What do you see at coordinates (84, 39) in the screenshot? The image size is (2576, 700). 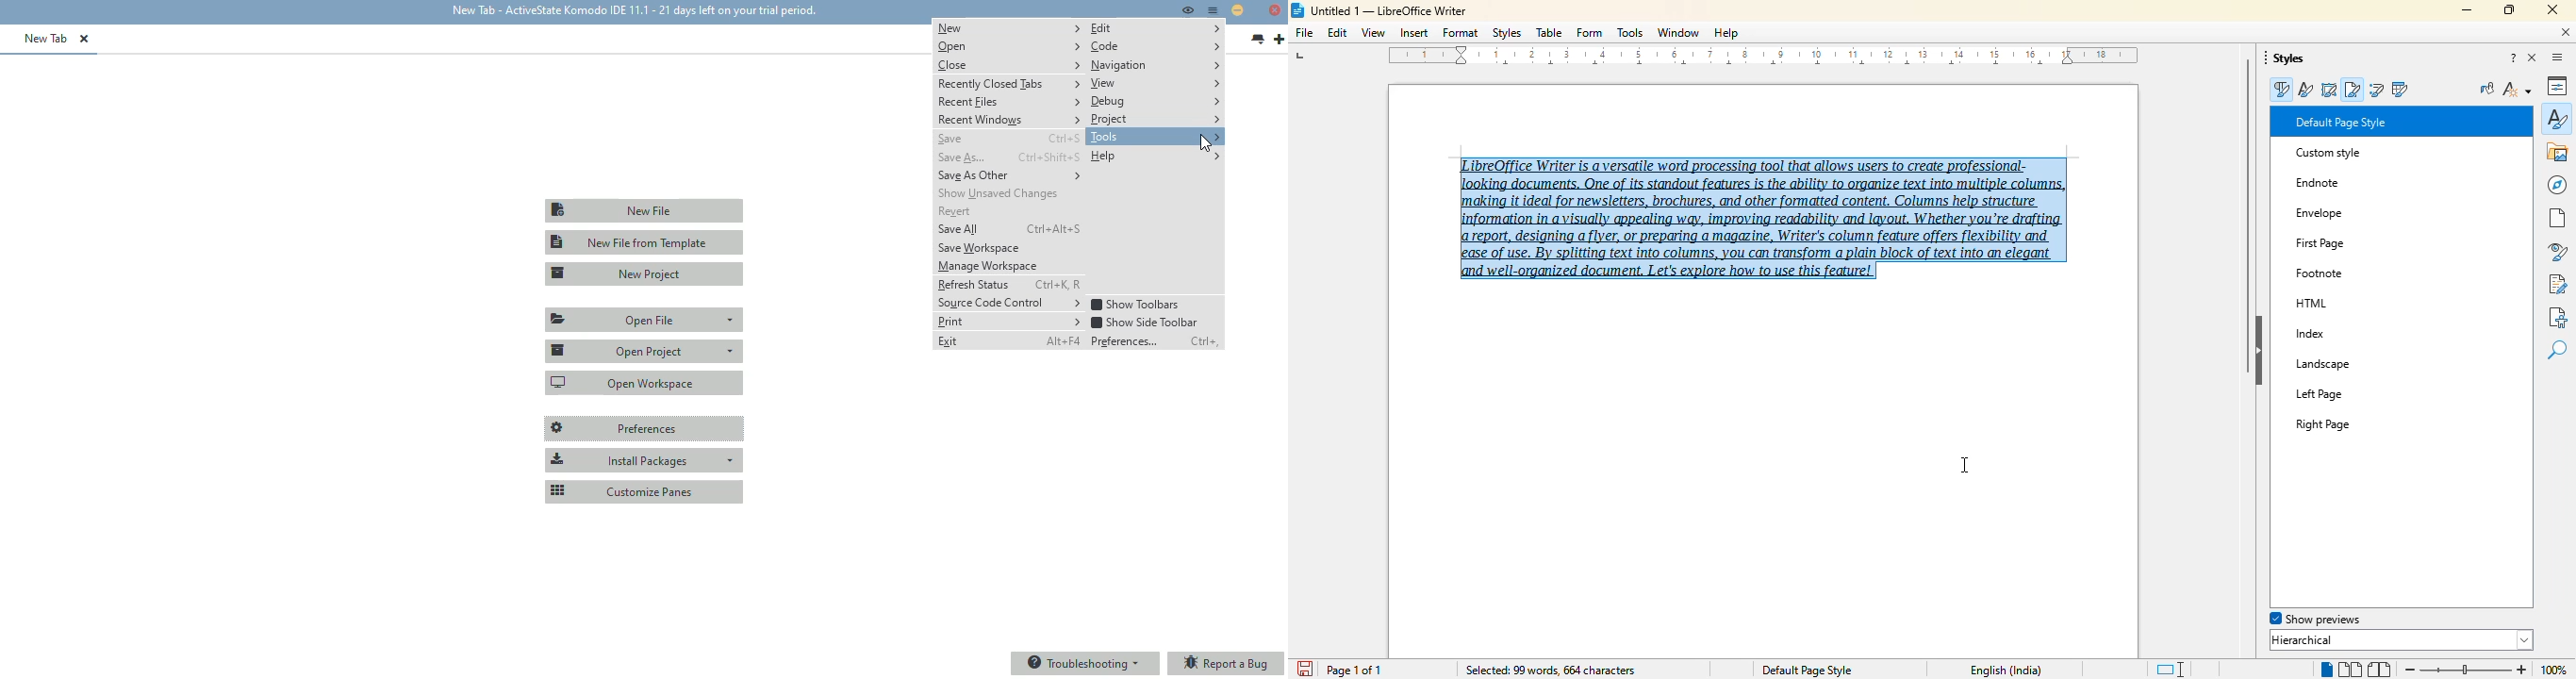 I see `close tab` at bounding box center [84, 39].